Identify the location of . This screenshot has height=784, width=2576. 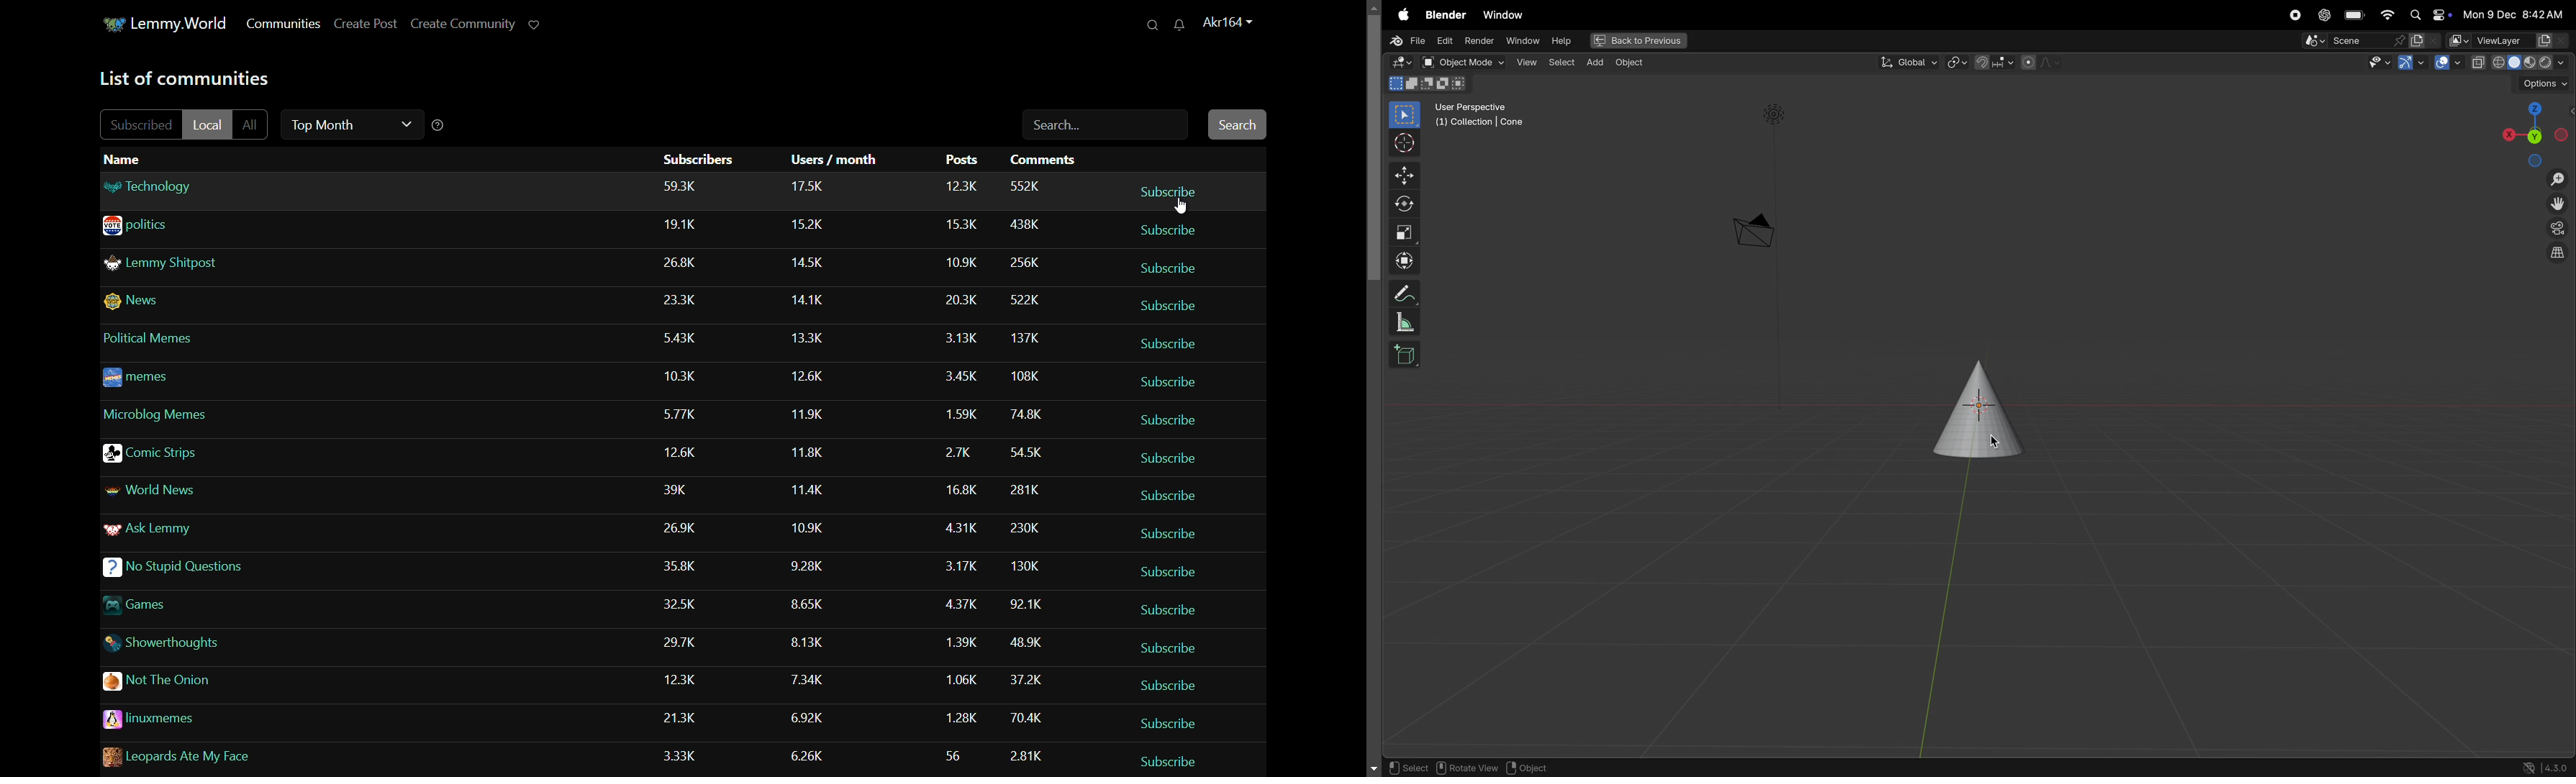
(809, 412).